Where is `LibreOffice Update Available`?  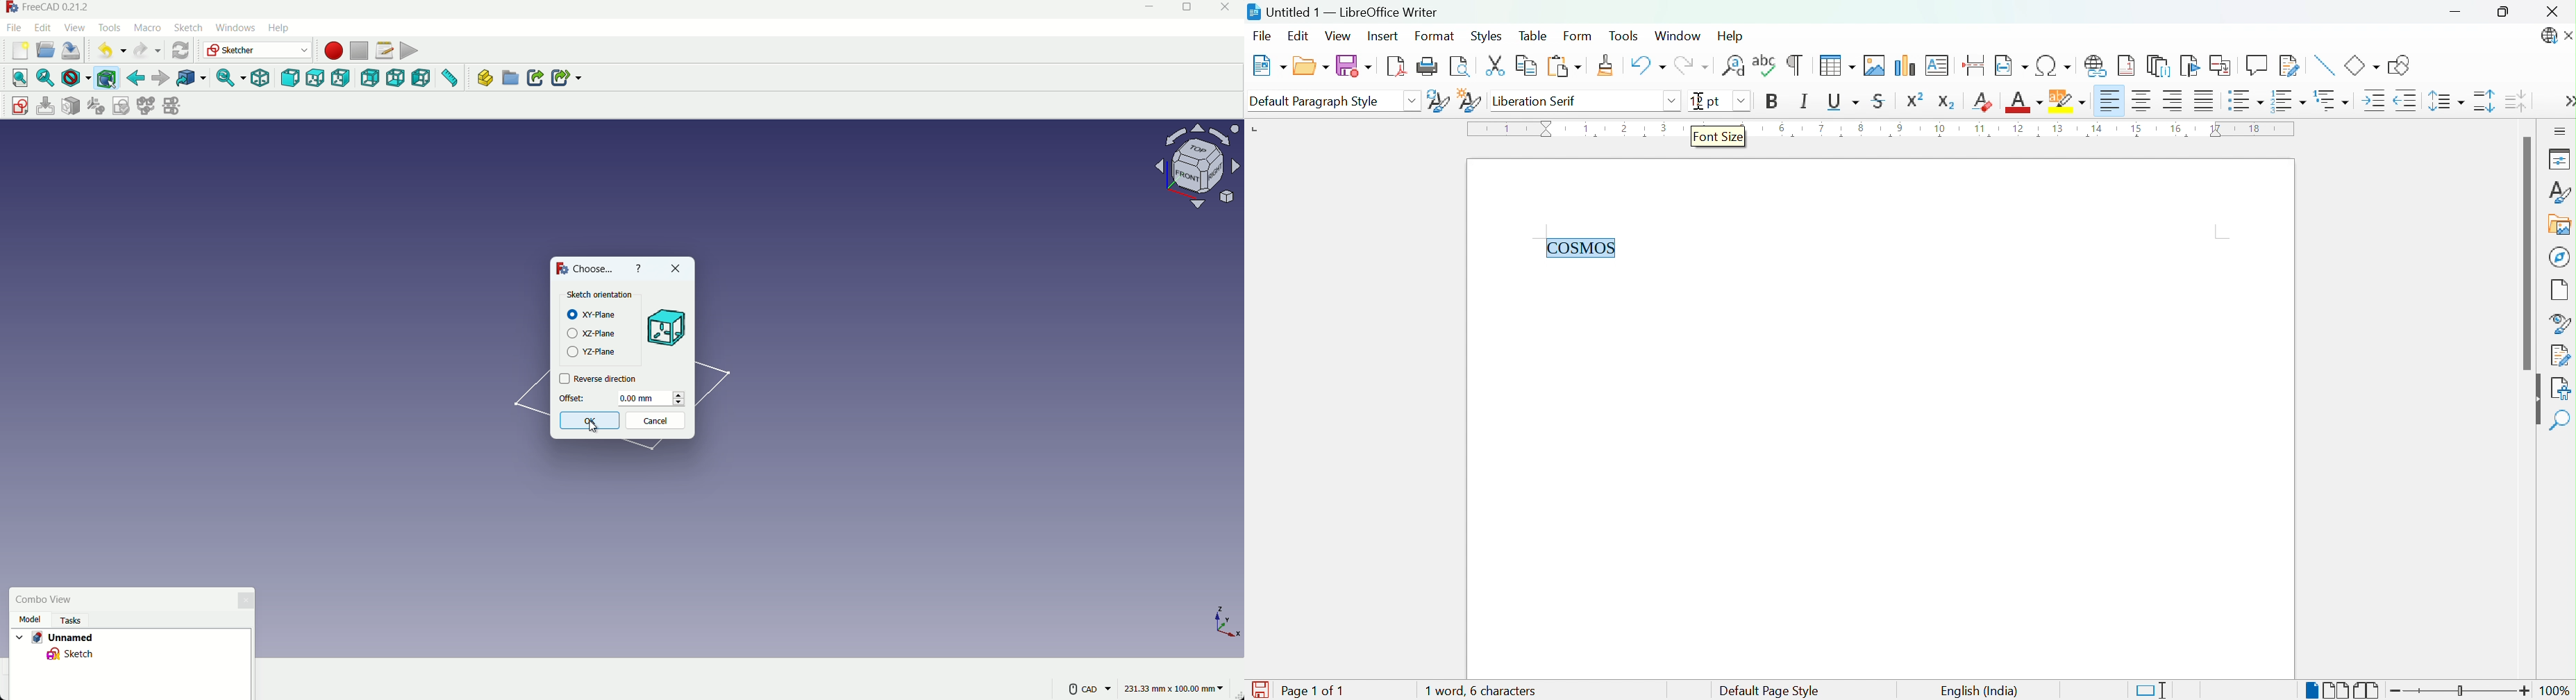
LibreOffice Update Available is located at coordinates (2547, 37).